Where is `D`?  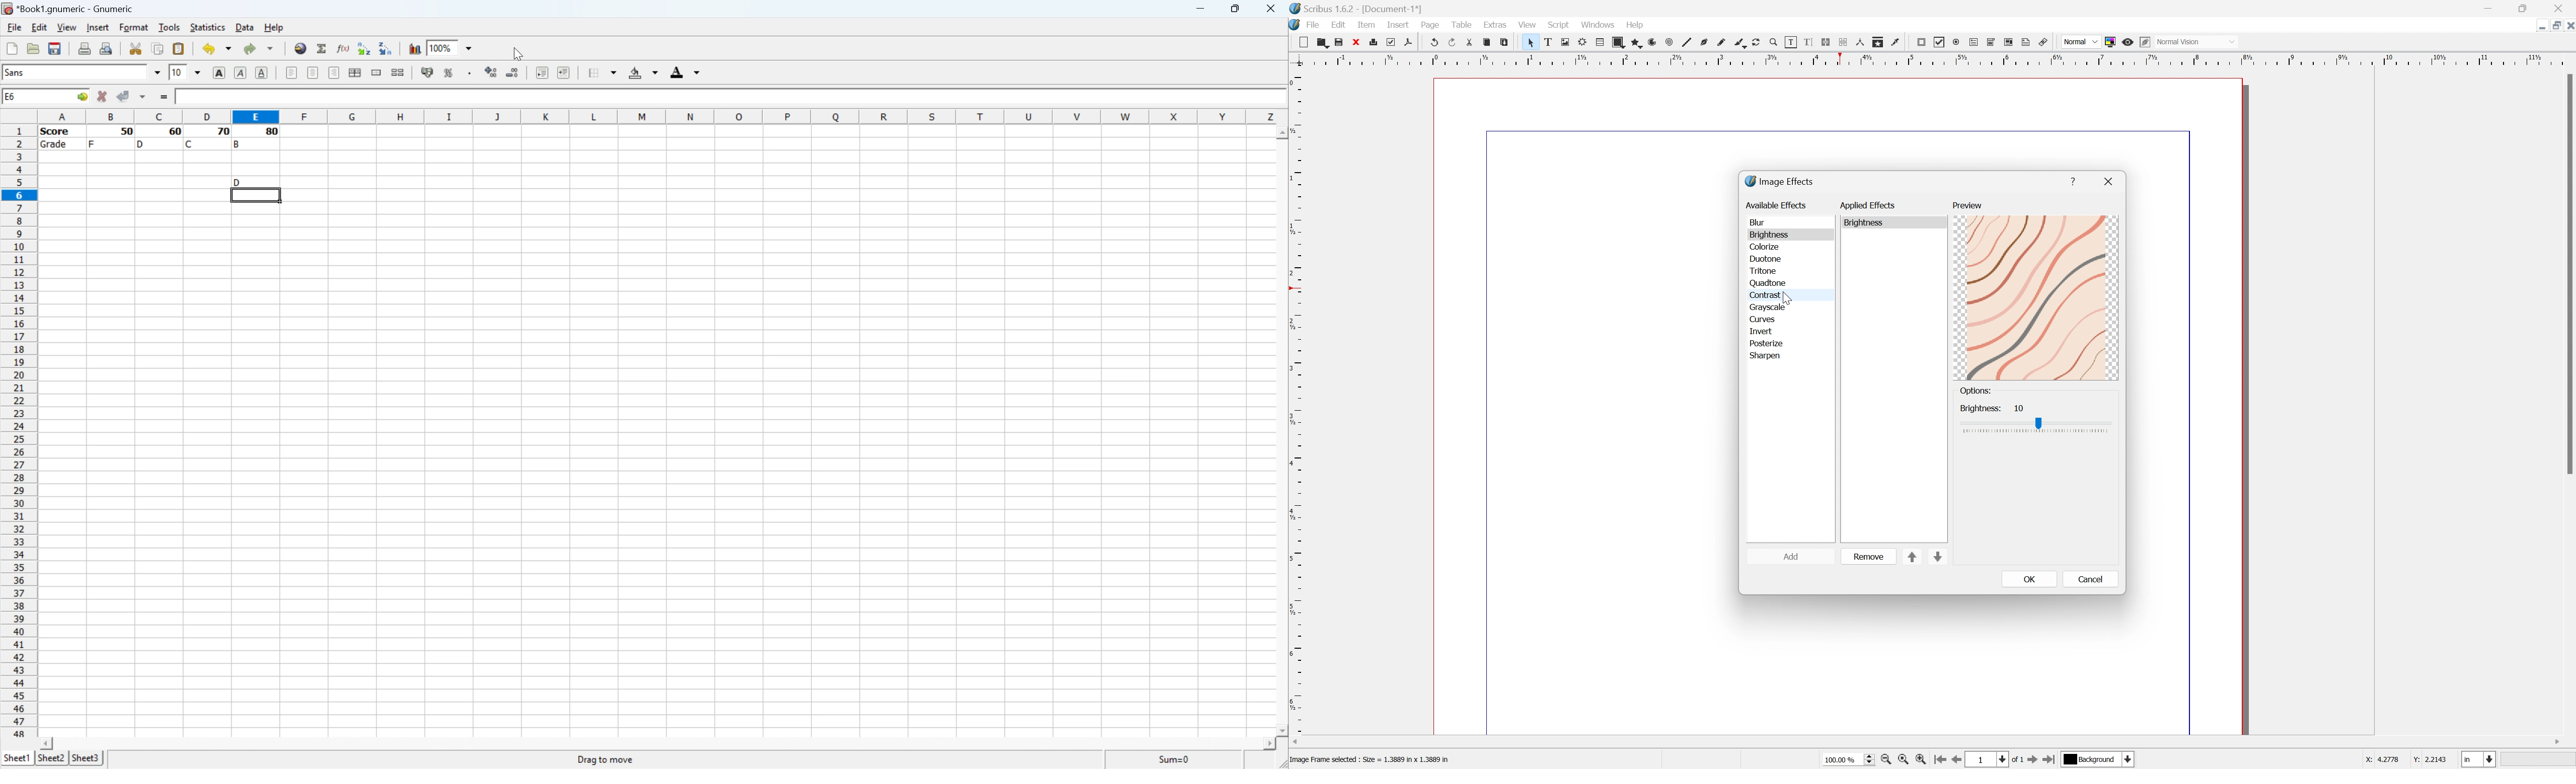 D is located at coordinates (254, 181).